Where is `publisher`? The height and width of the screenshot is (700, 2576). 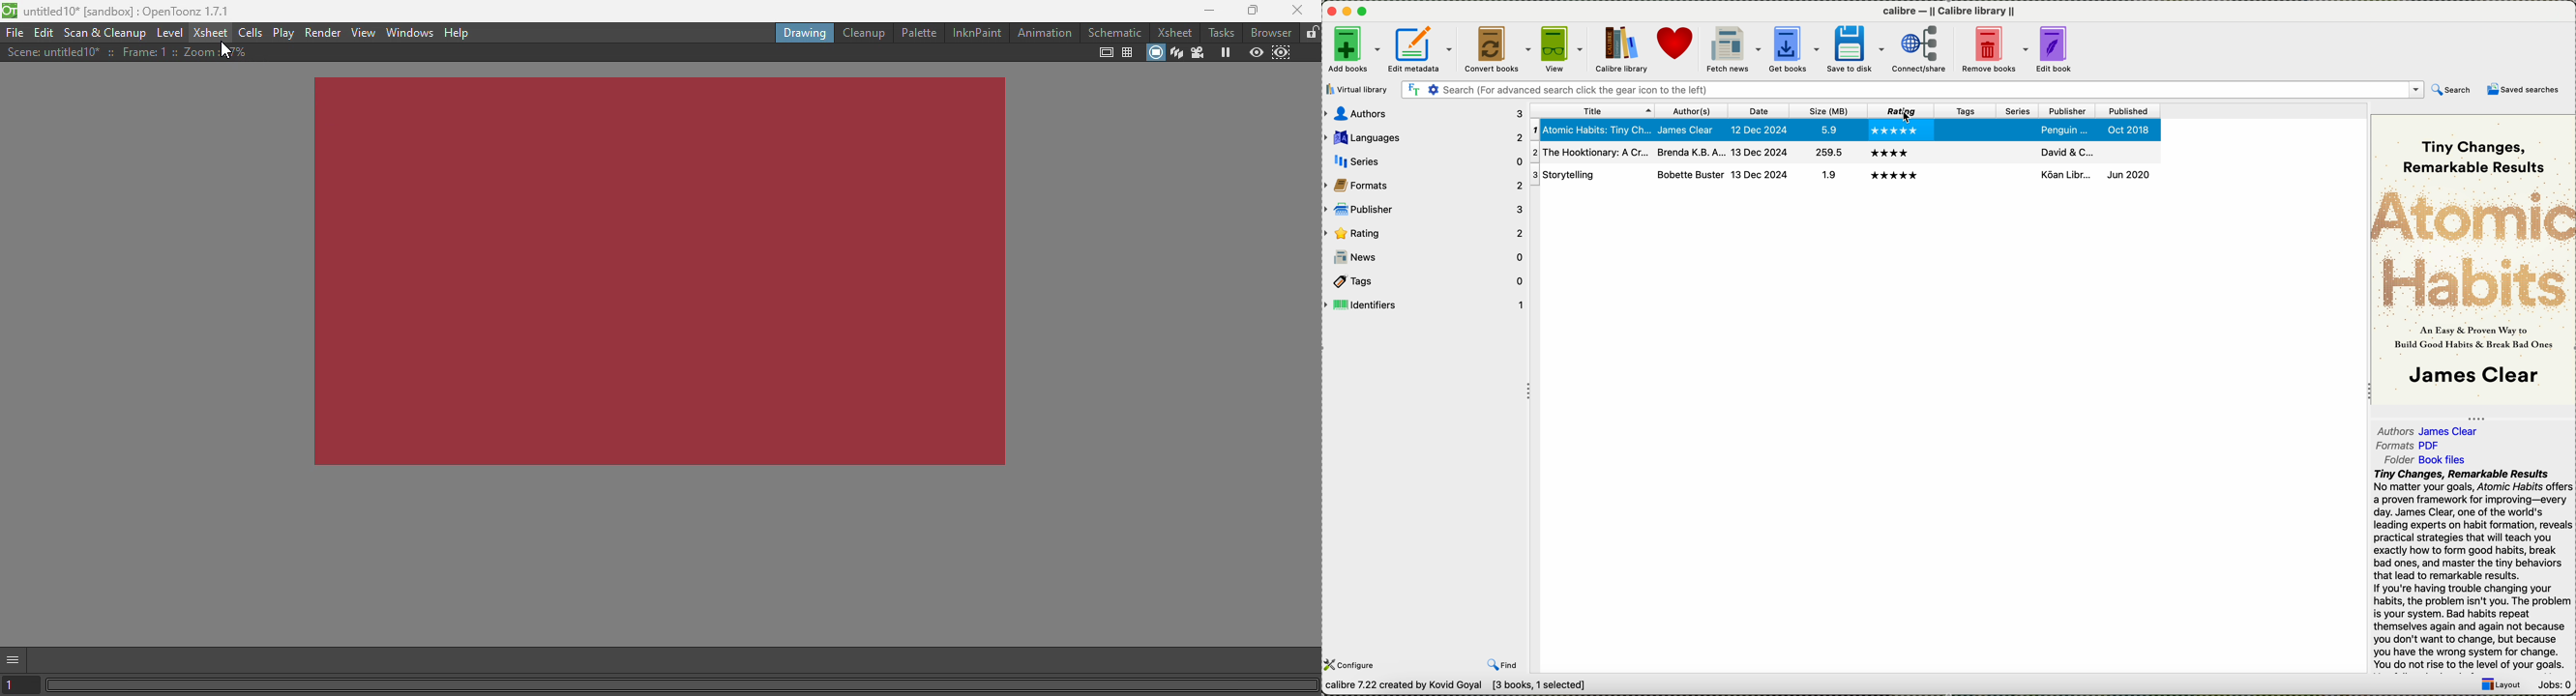 publisher is located at coordinates (1423, 209).